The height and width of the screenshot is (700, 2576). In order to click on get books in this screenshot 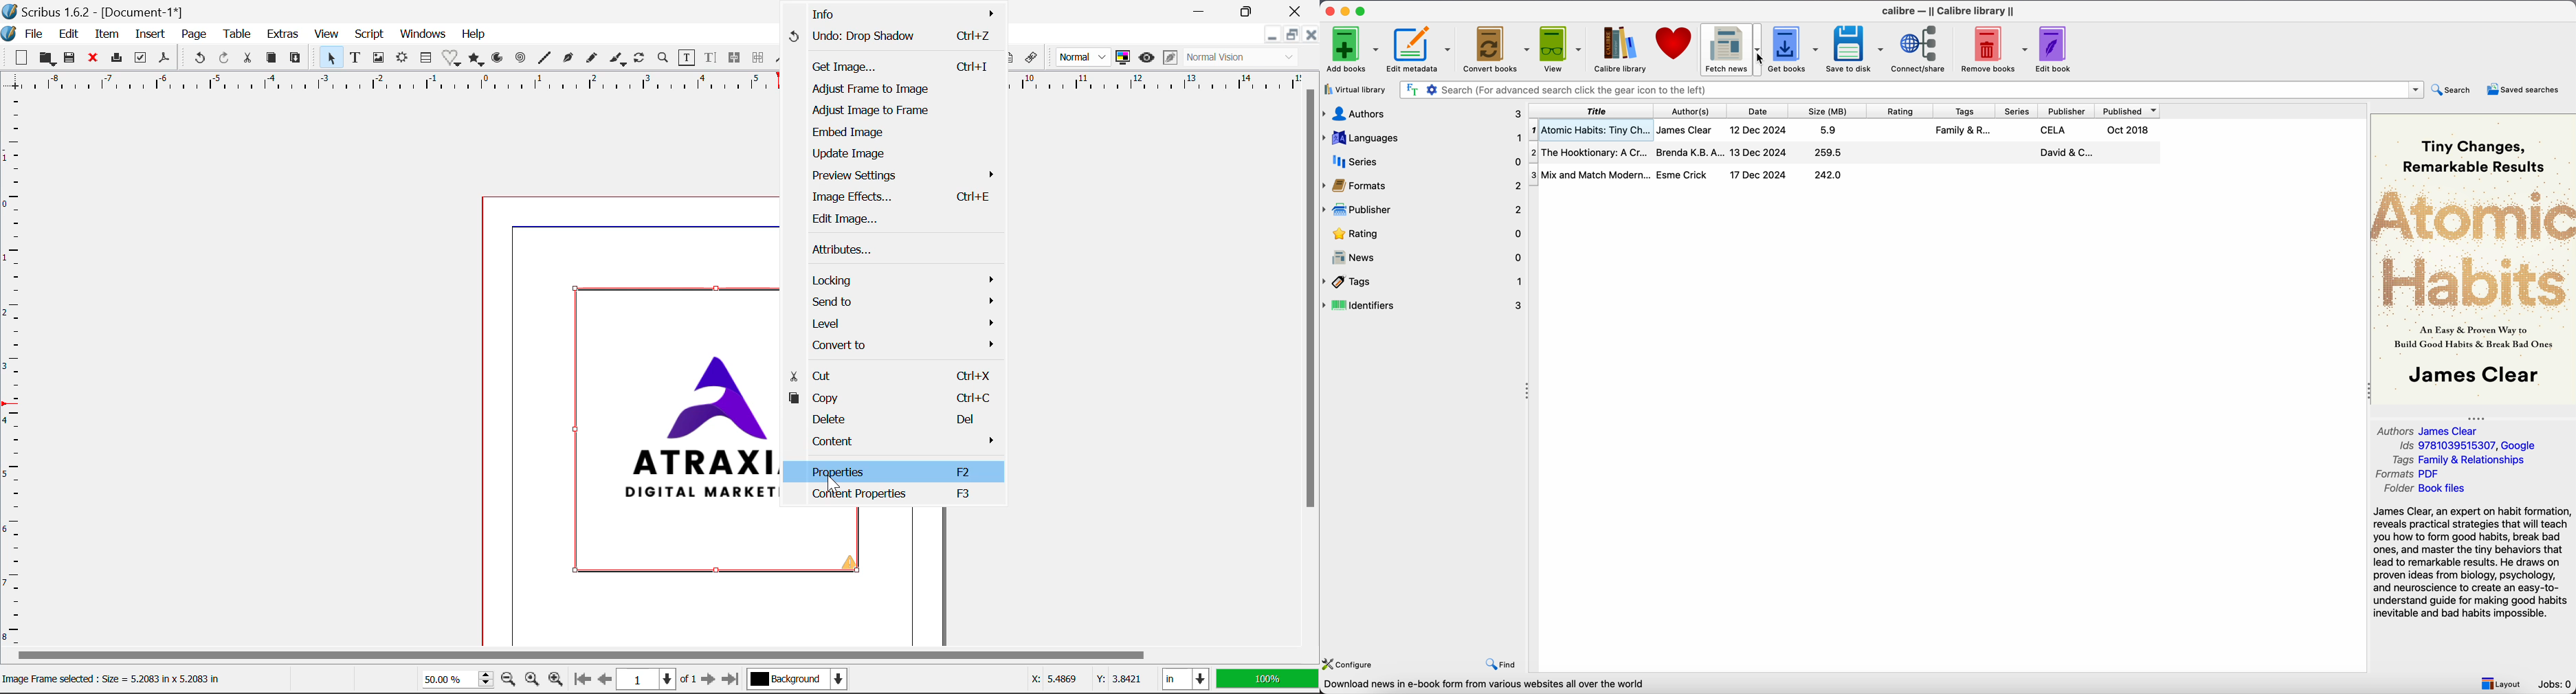, I will do `click(1793, 49)`.